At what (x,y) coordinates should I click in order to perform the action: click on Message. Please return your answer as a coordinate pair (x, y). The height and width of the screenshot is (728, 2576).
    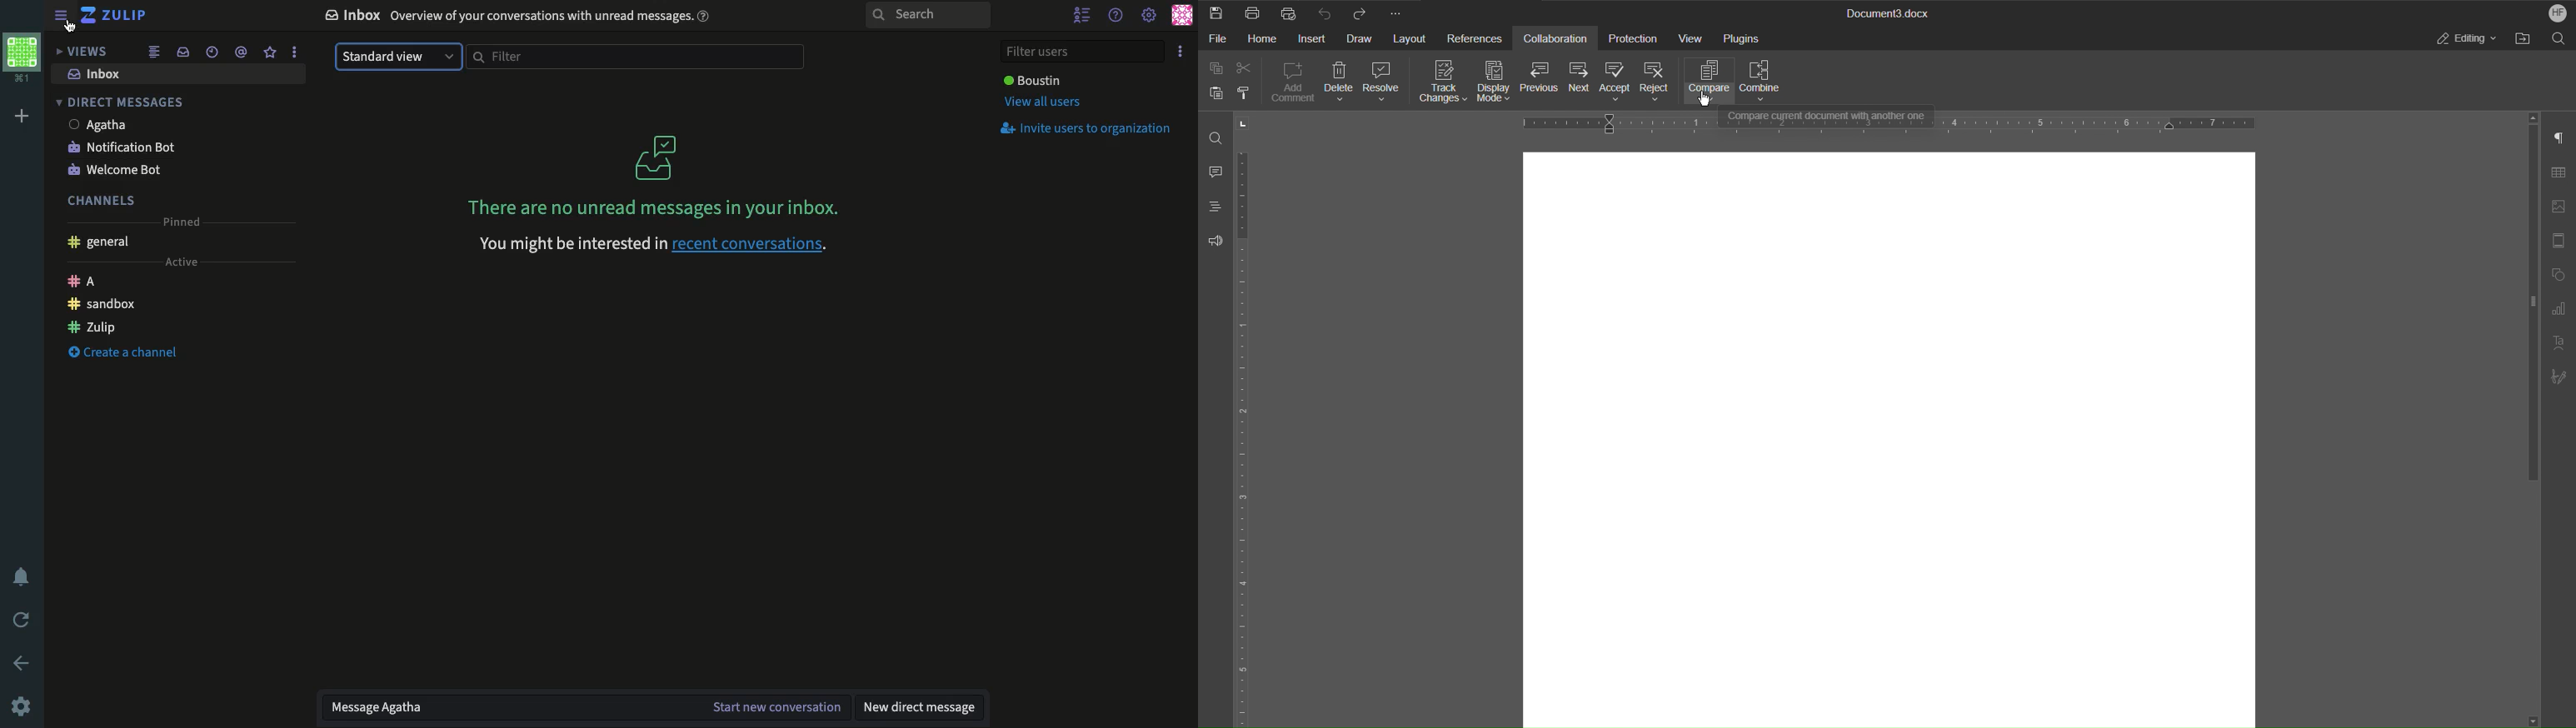
    Looking at the image, I should click on (584, 708).